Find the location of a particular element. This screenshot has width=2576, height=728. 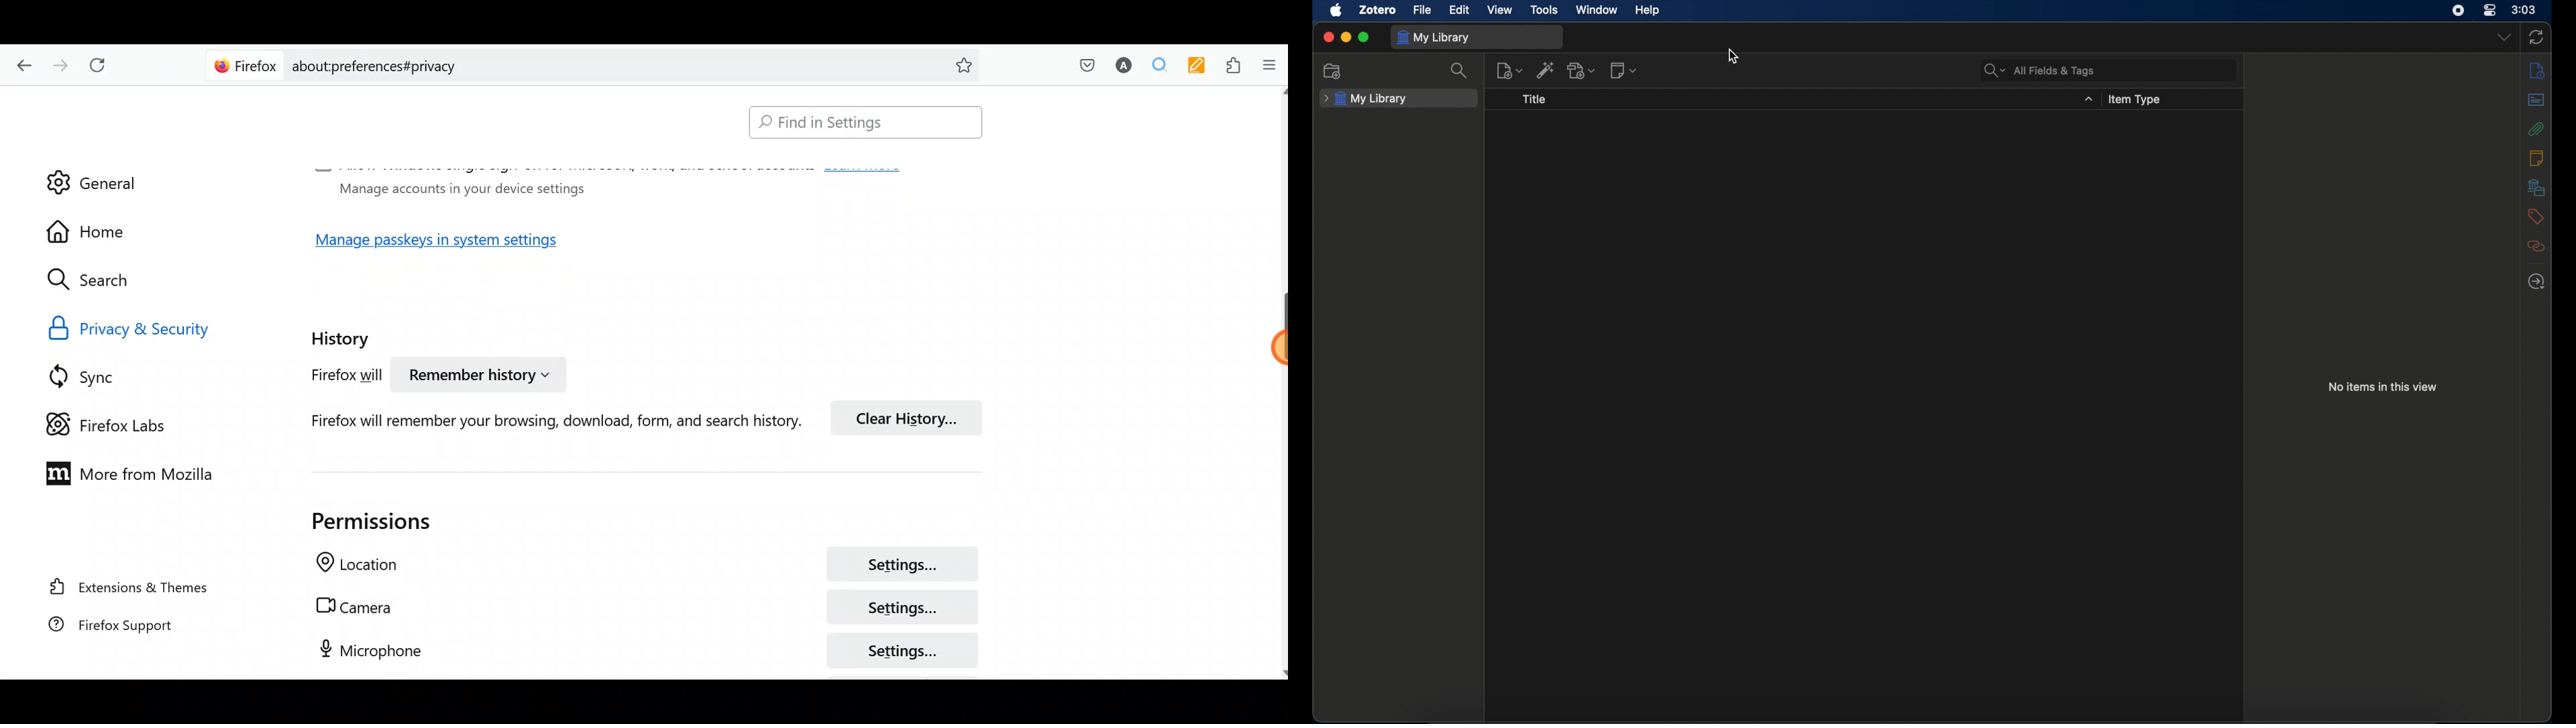

Search icon is located at coordinates (102, 280).